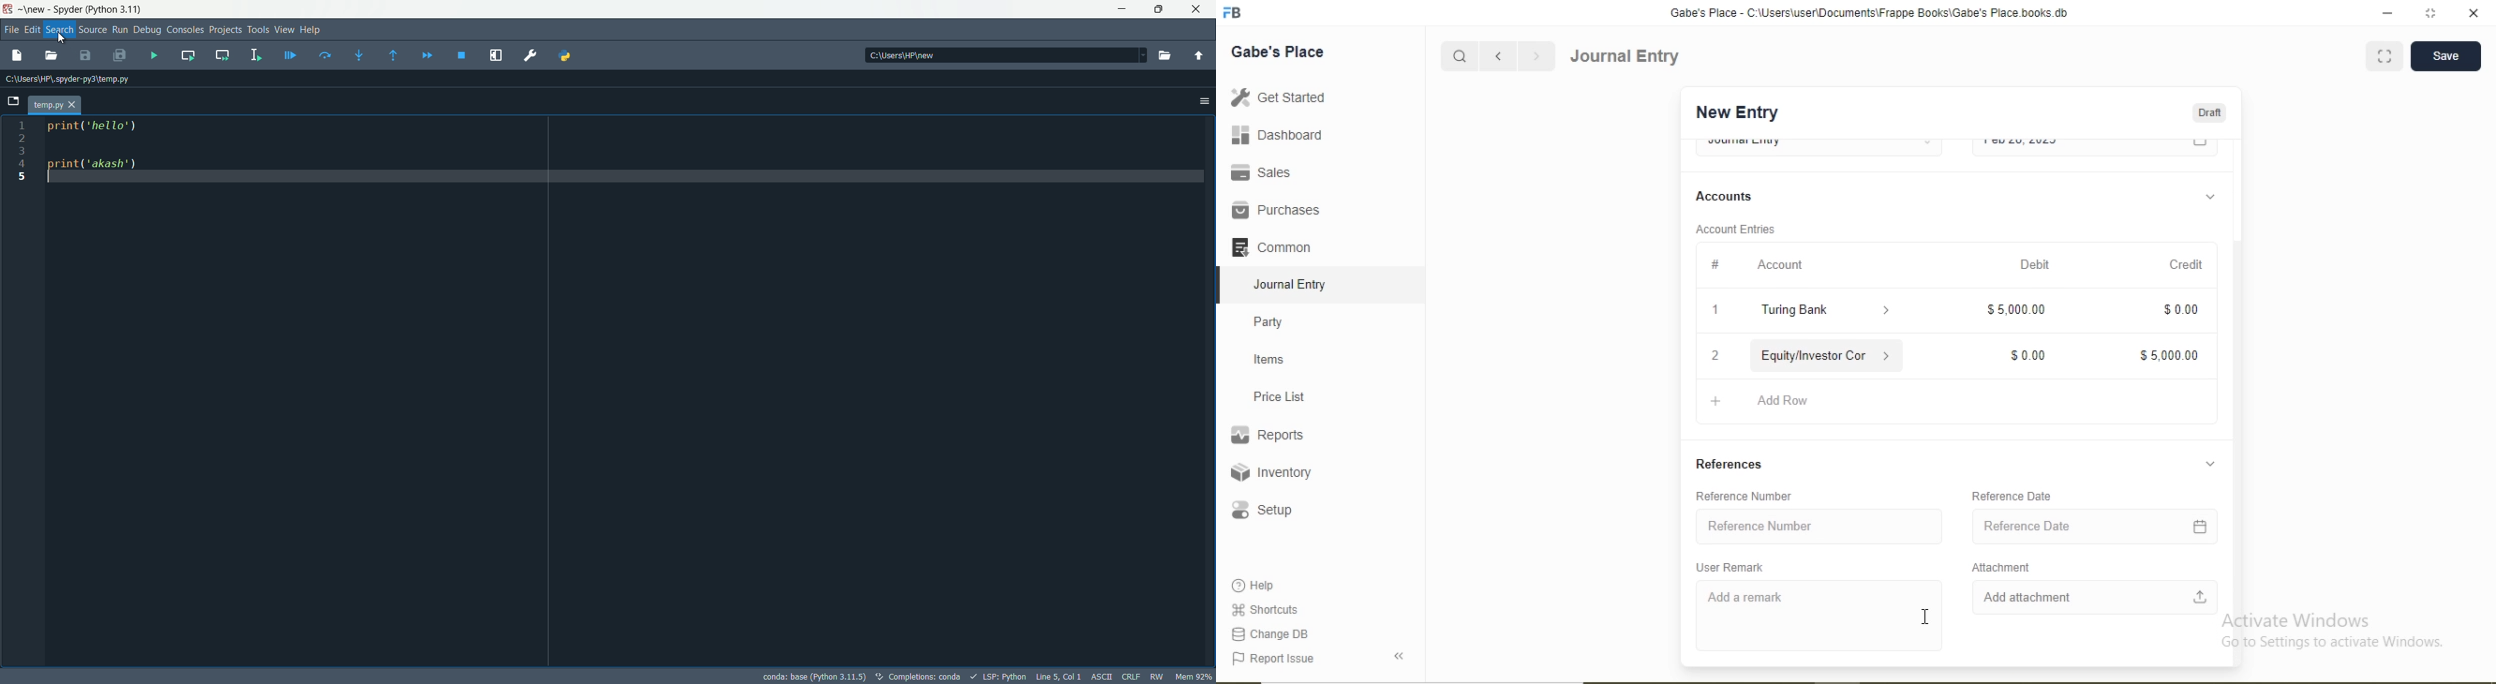 Image resolution: width=2520 pixels, height=700 pixels. What do you see at coordinates (1814, 356) in the screenshot?
I see `Equity/Investor Con` at bounding box center [1814, 356].